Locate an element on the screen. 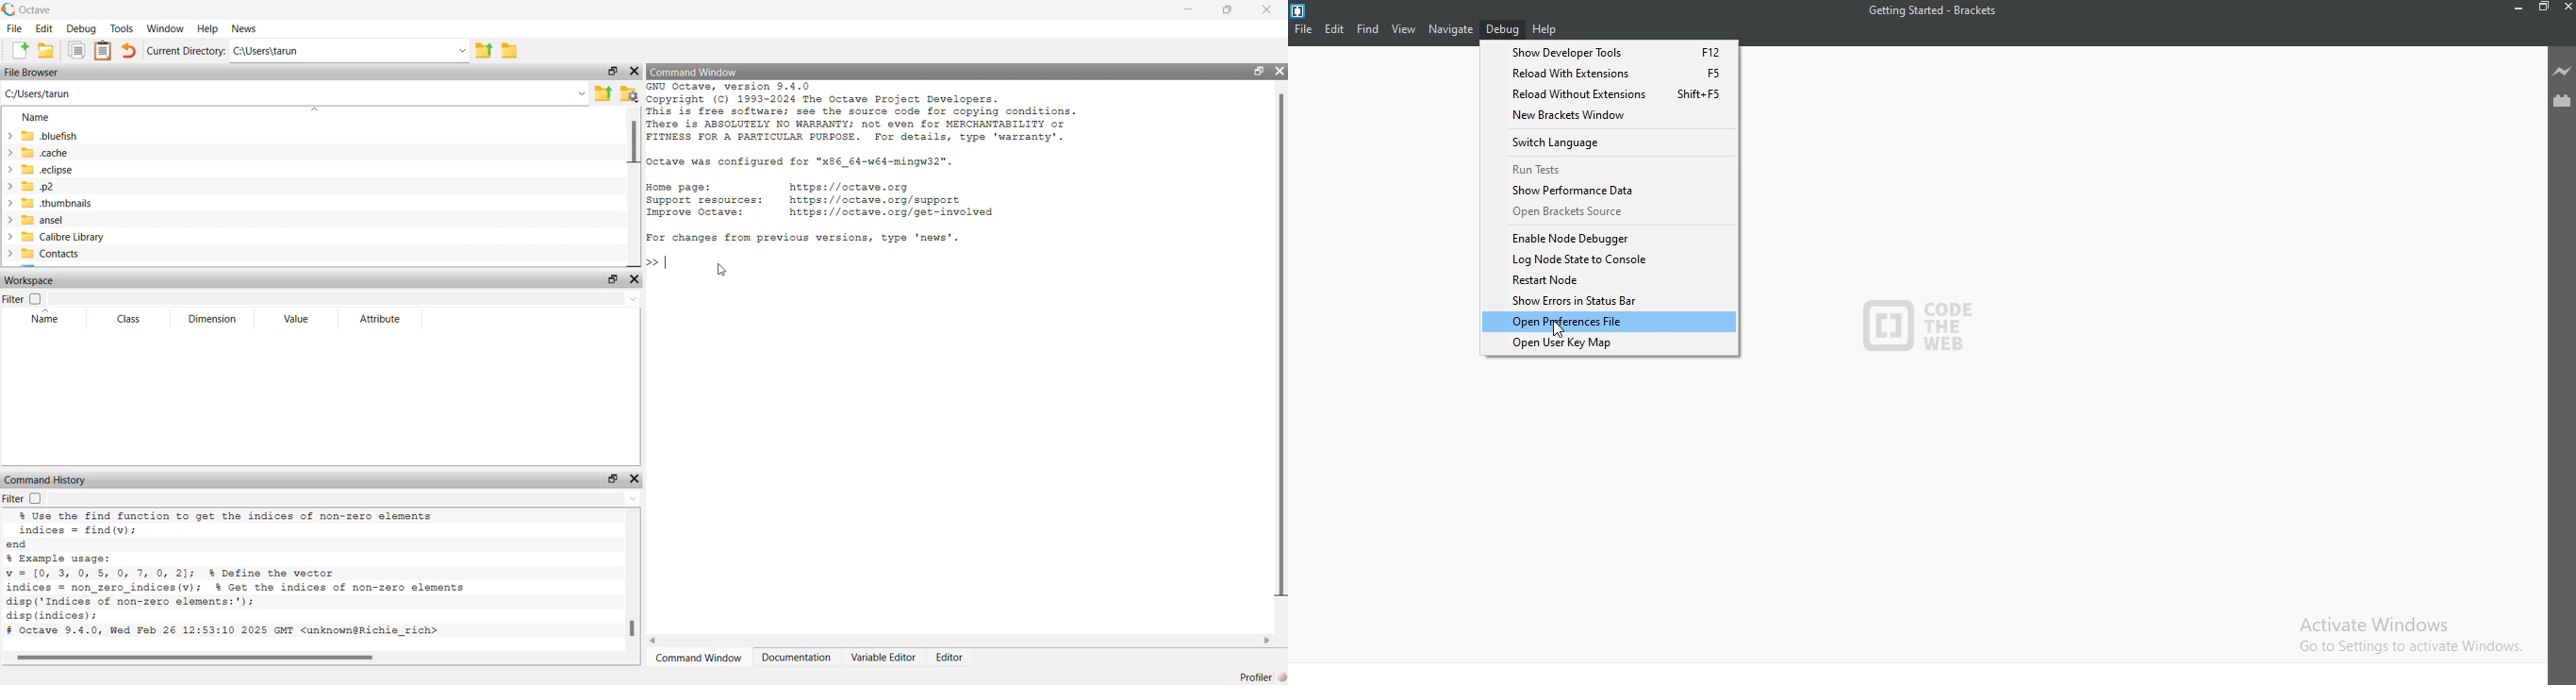  show performance data is located at coordinates (1608, 190).